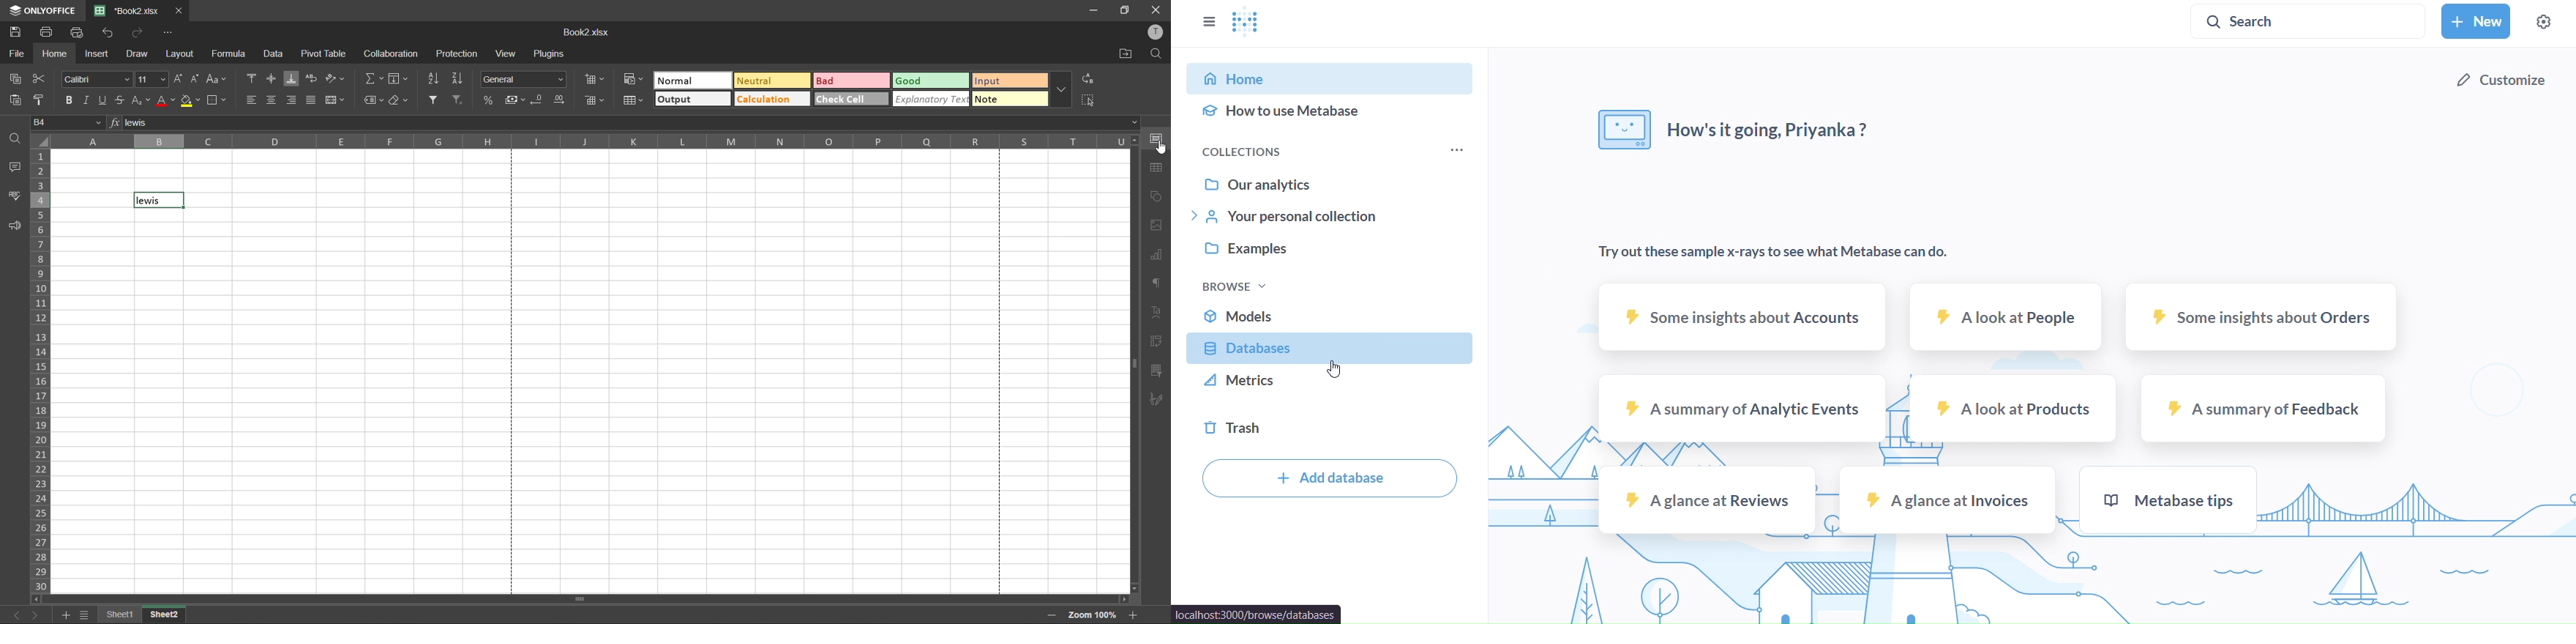  What do you see at coordinates (168, 615) in the screenshot?
I see `sheet 2` at bounding box center [168, 615].